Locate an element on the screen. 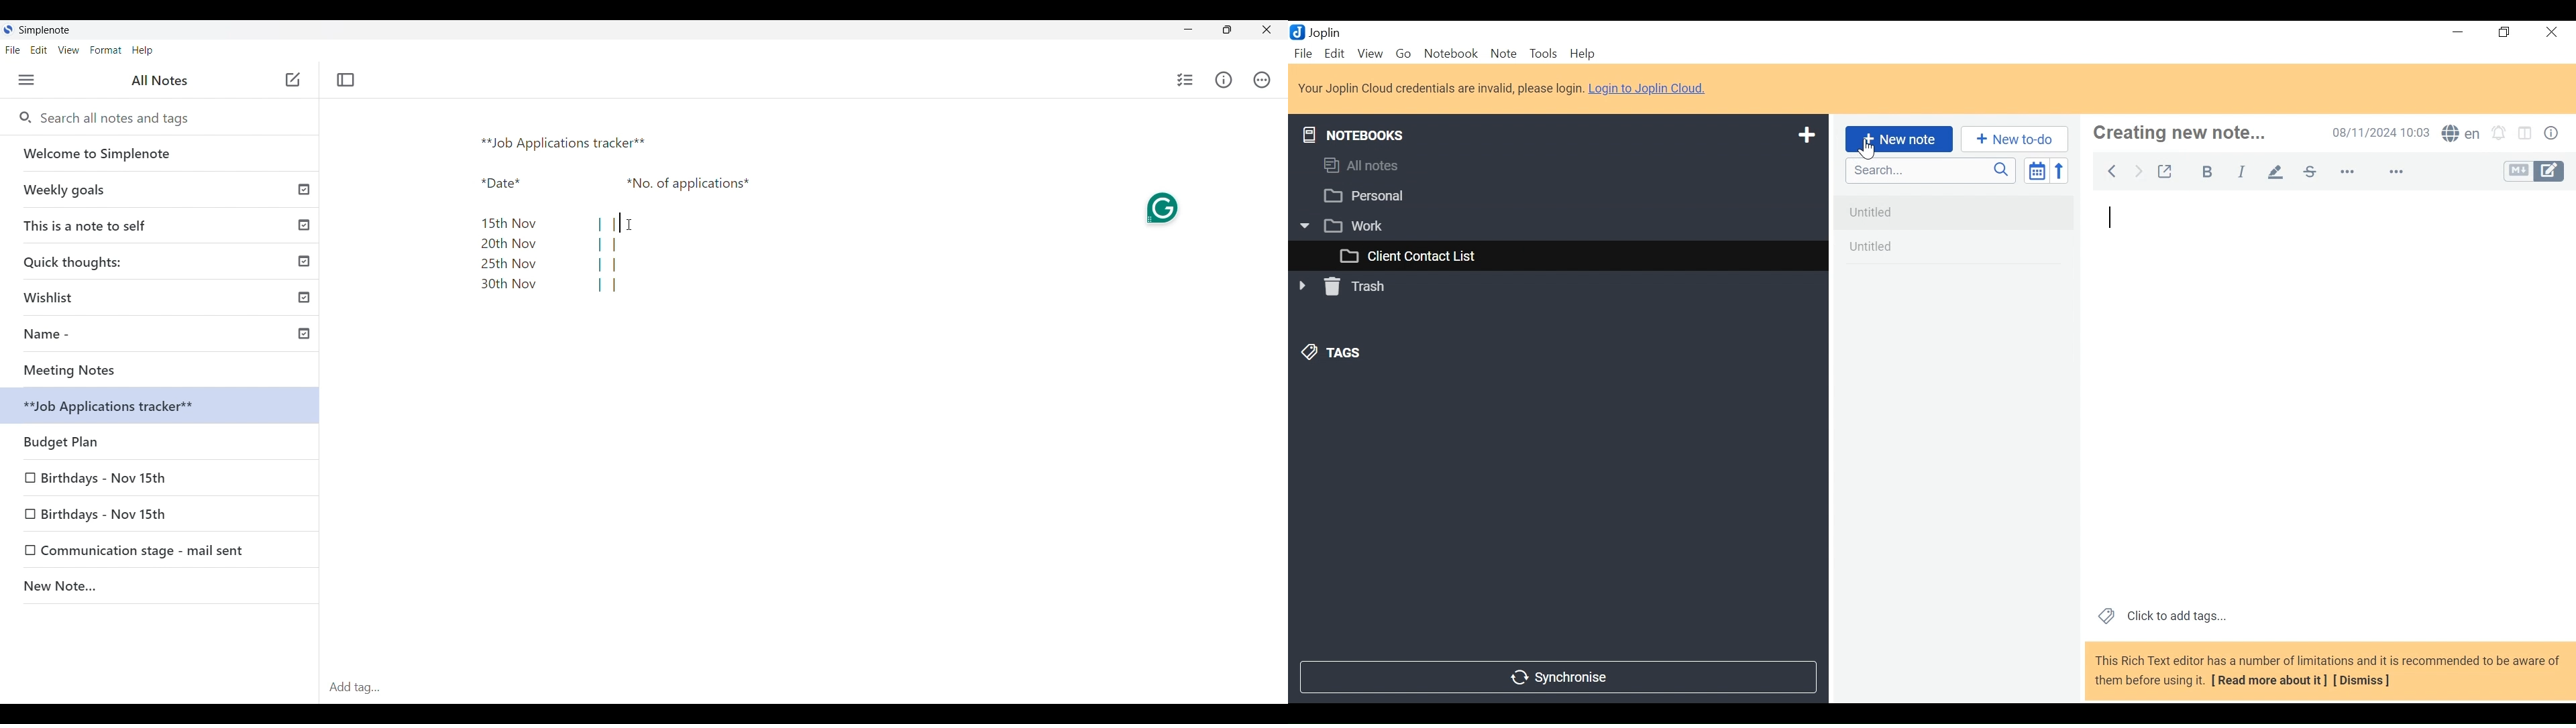 The height and width of the screenshot is (728, 2576). Back is located at coordinates (2114, 170).